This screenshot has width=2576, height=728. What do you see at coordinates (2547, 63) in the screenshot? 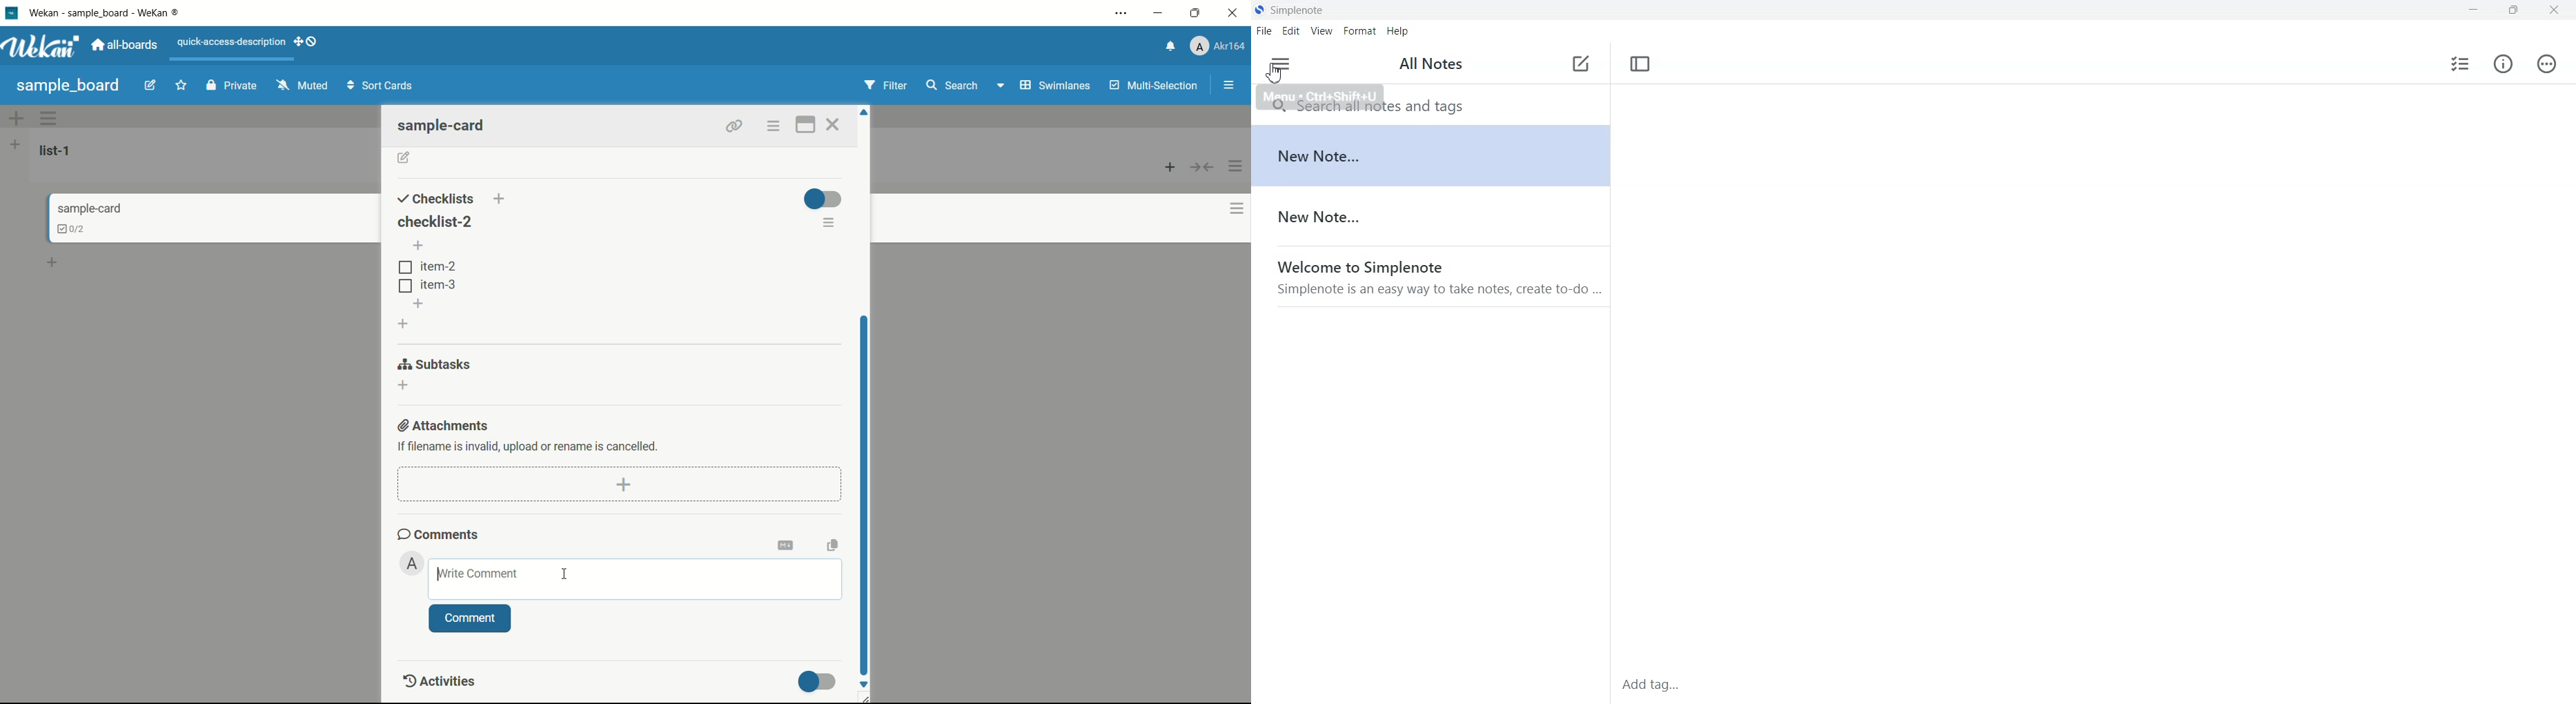
I see `Actions` at bounding box center [2547, 63].